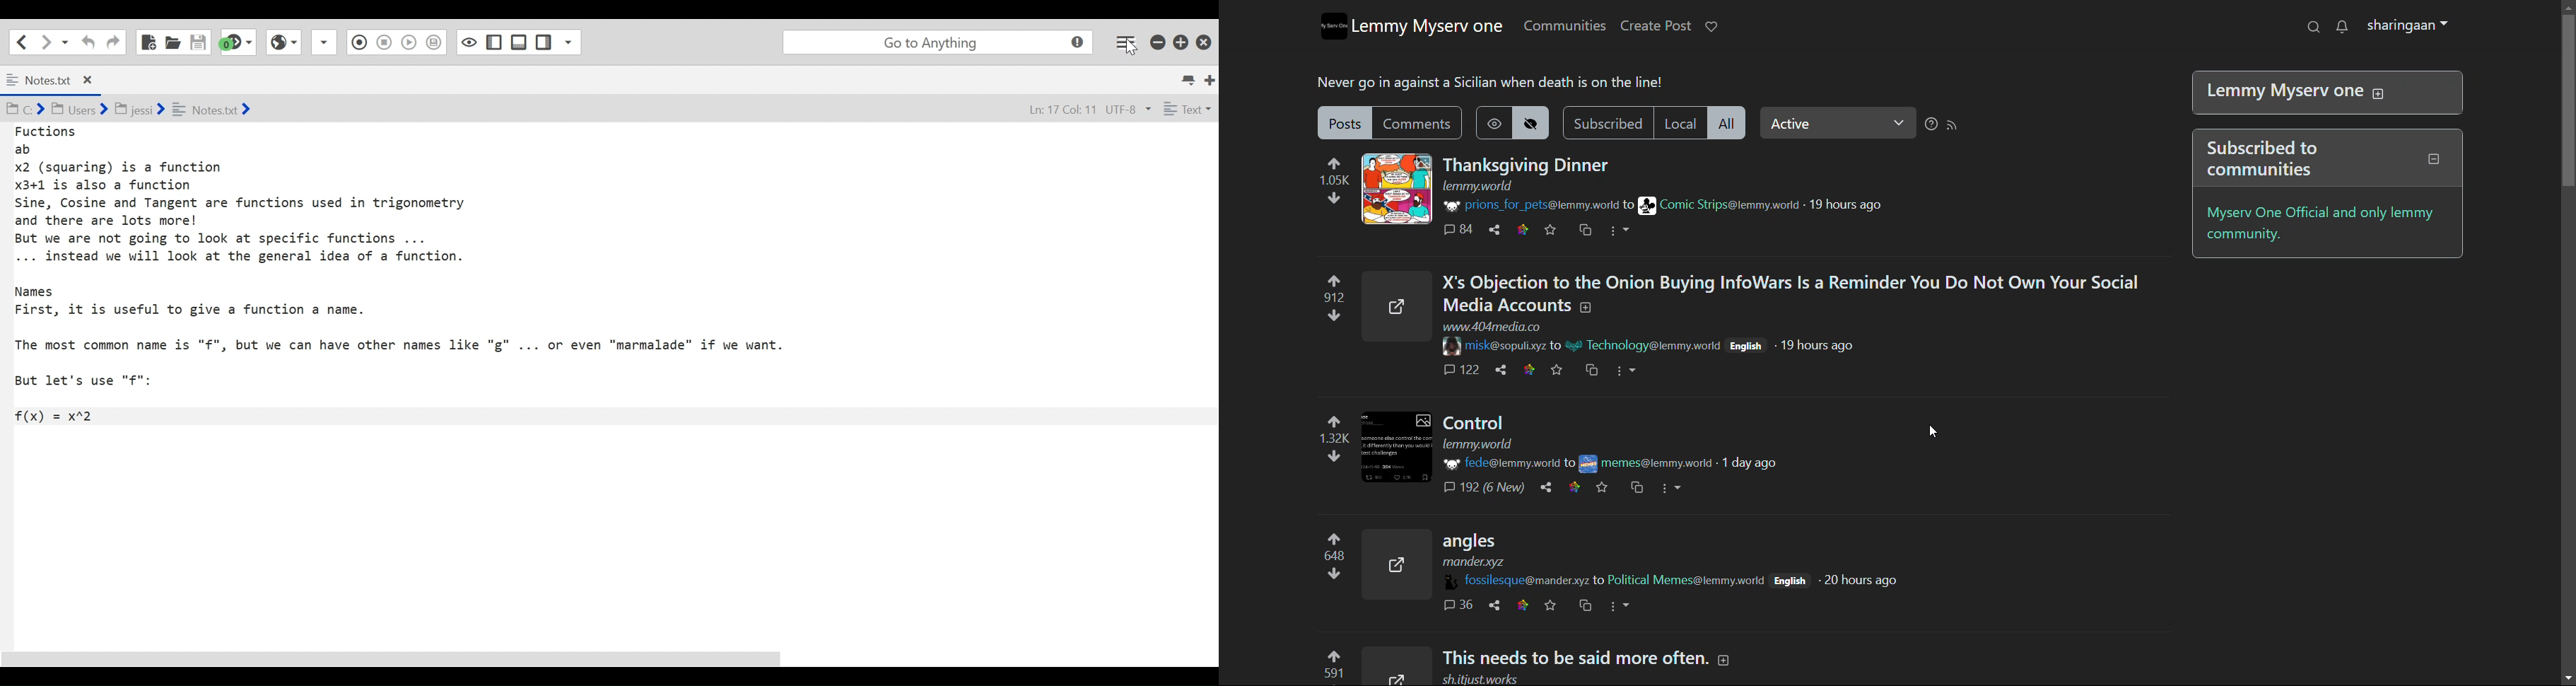  Describe the element at coordinates (1391, 667) in the screenshot. I see `Expand here with this image` at that location.